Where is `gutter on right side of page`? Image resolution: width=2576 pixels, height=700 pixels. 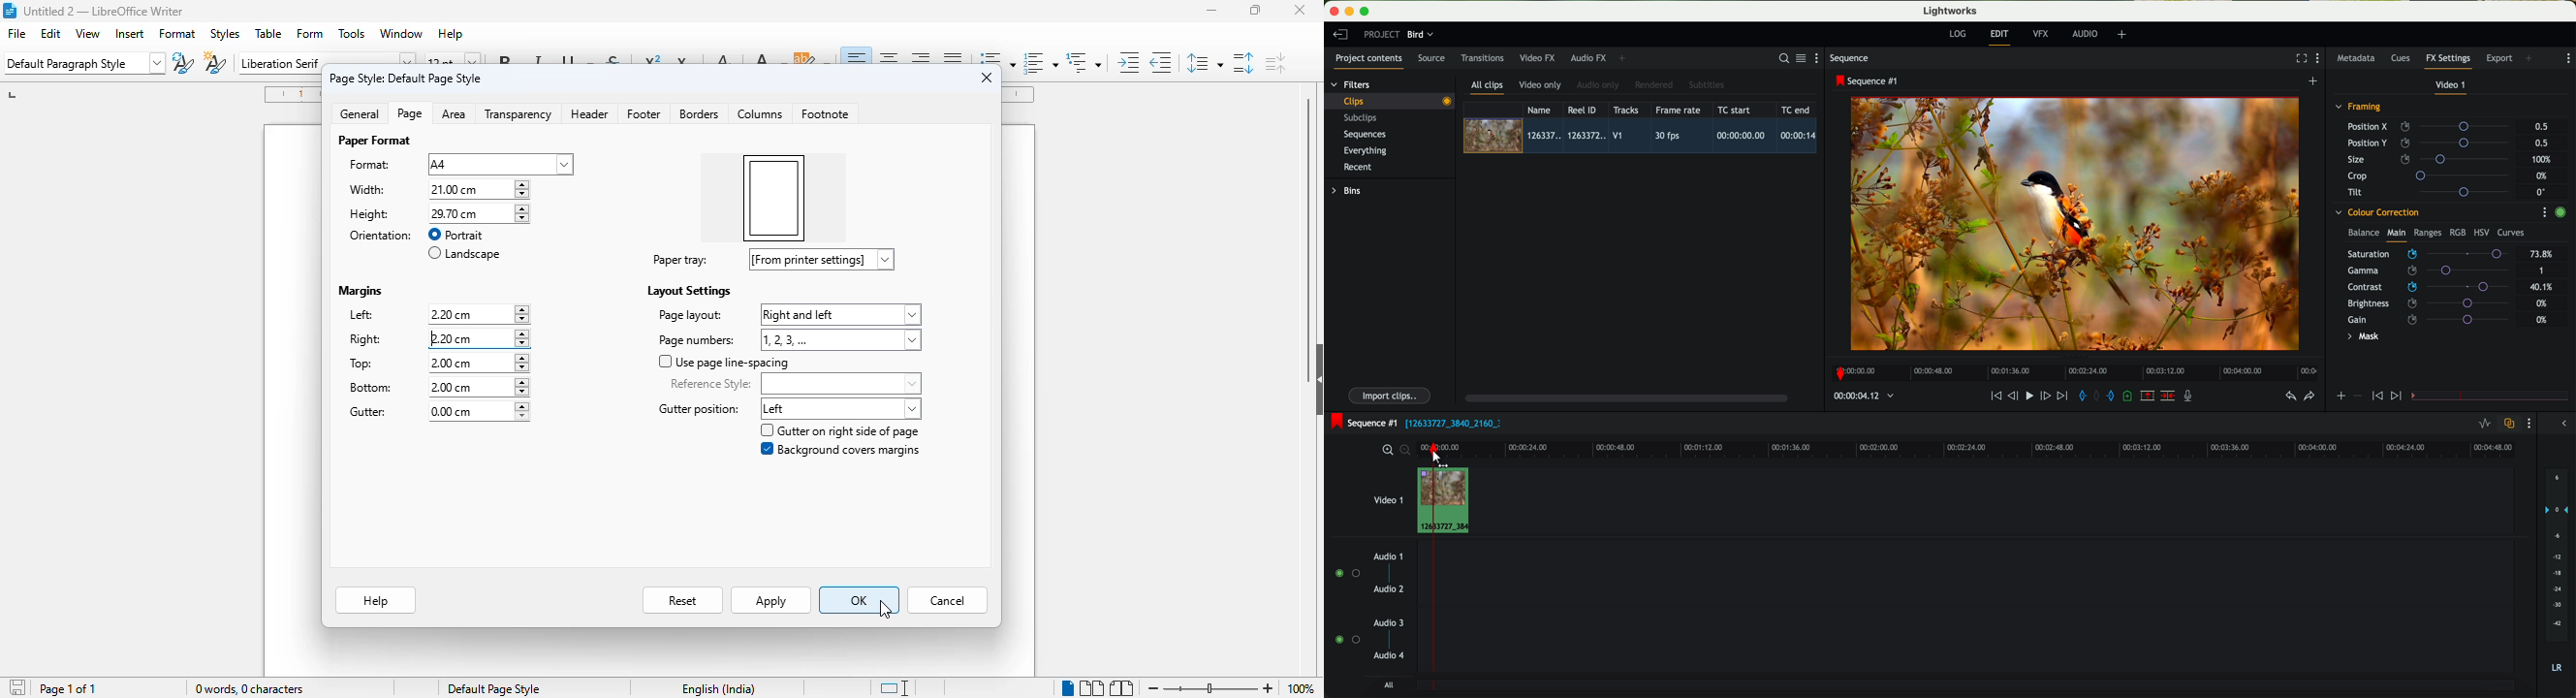
gutter on right side of page is located at coordinates (841, 430).